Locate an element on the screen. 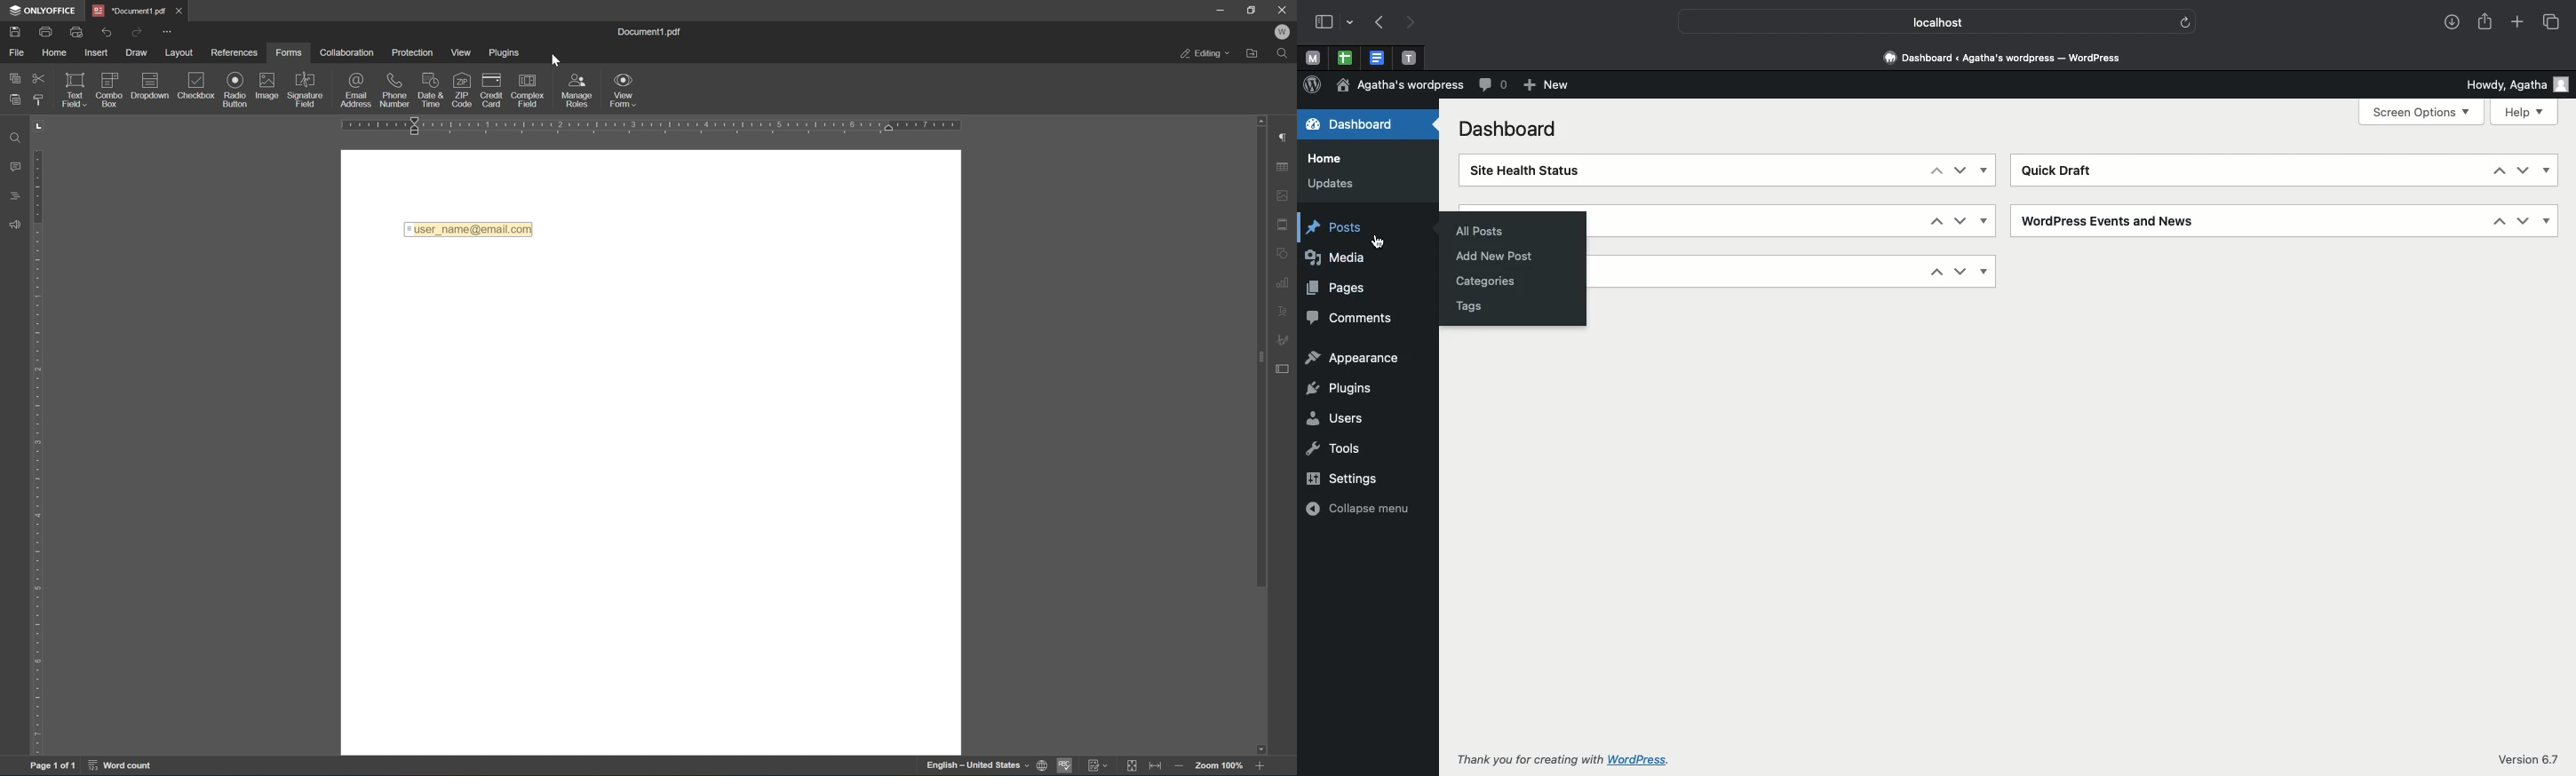  drop-down is located at coordinates (1352, 20).